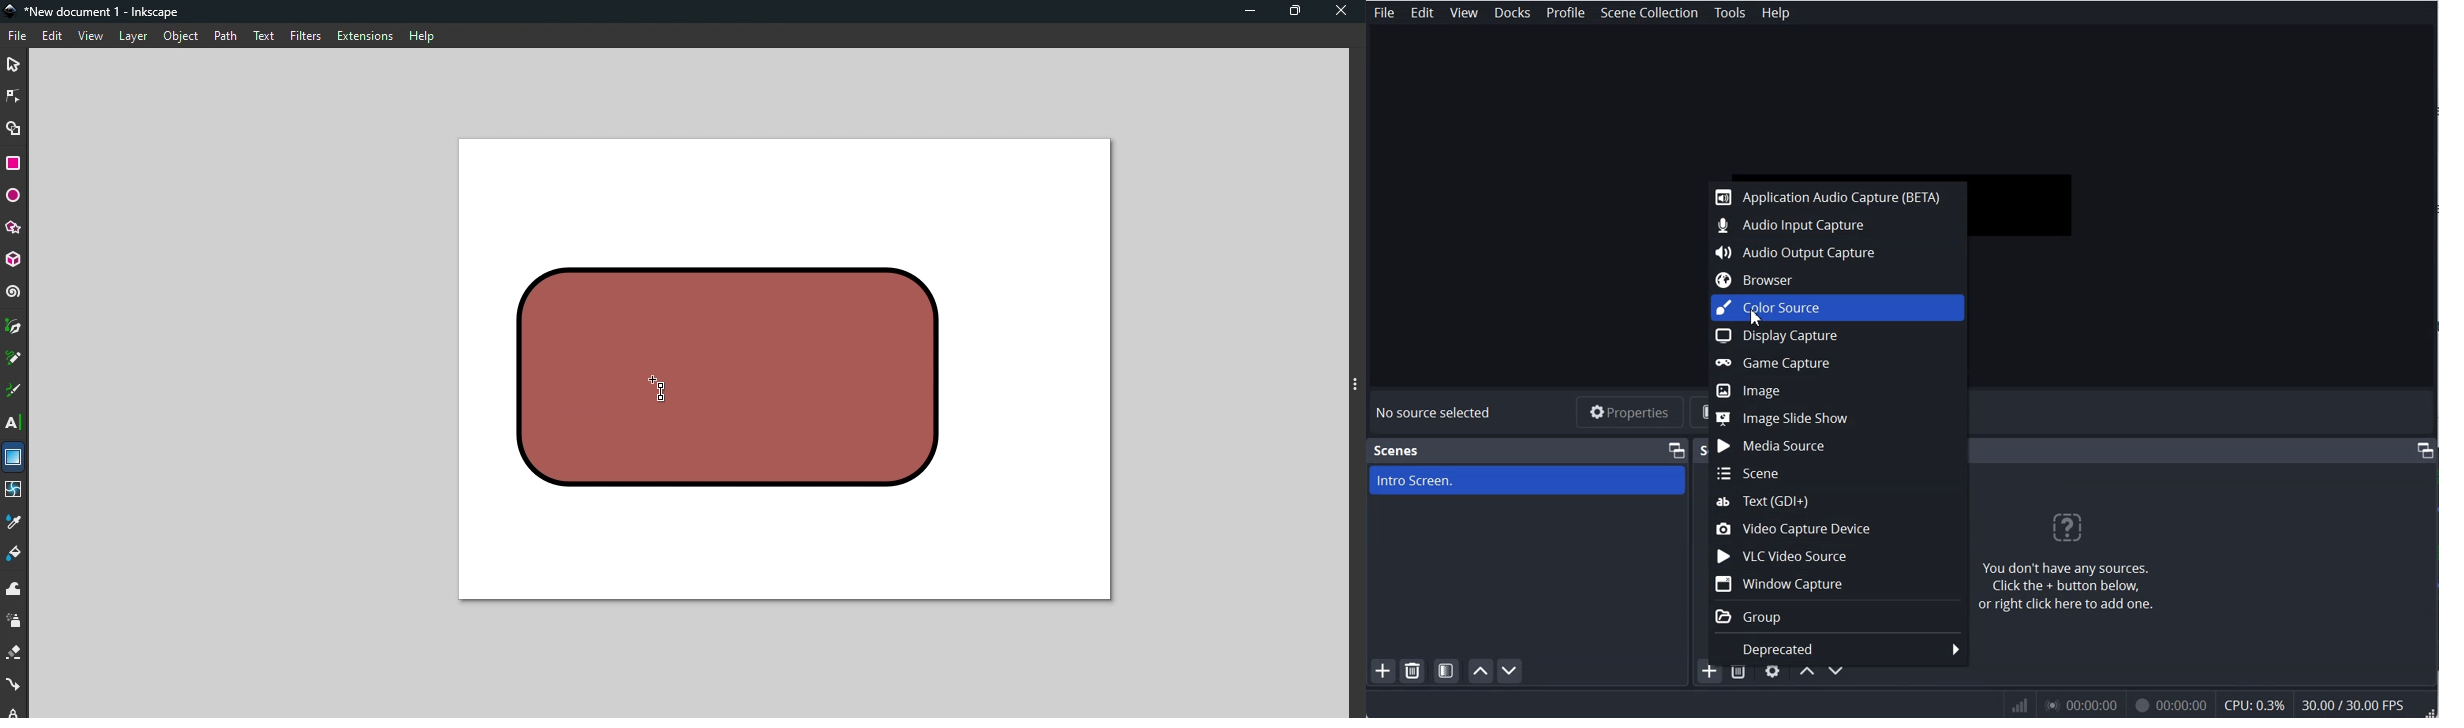  Describe the element at coordinates (1806, 672) in the screenshot. I see `Move Source up` at that location.